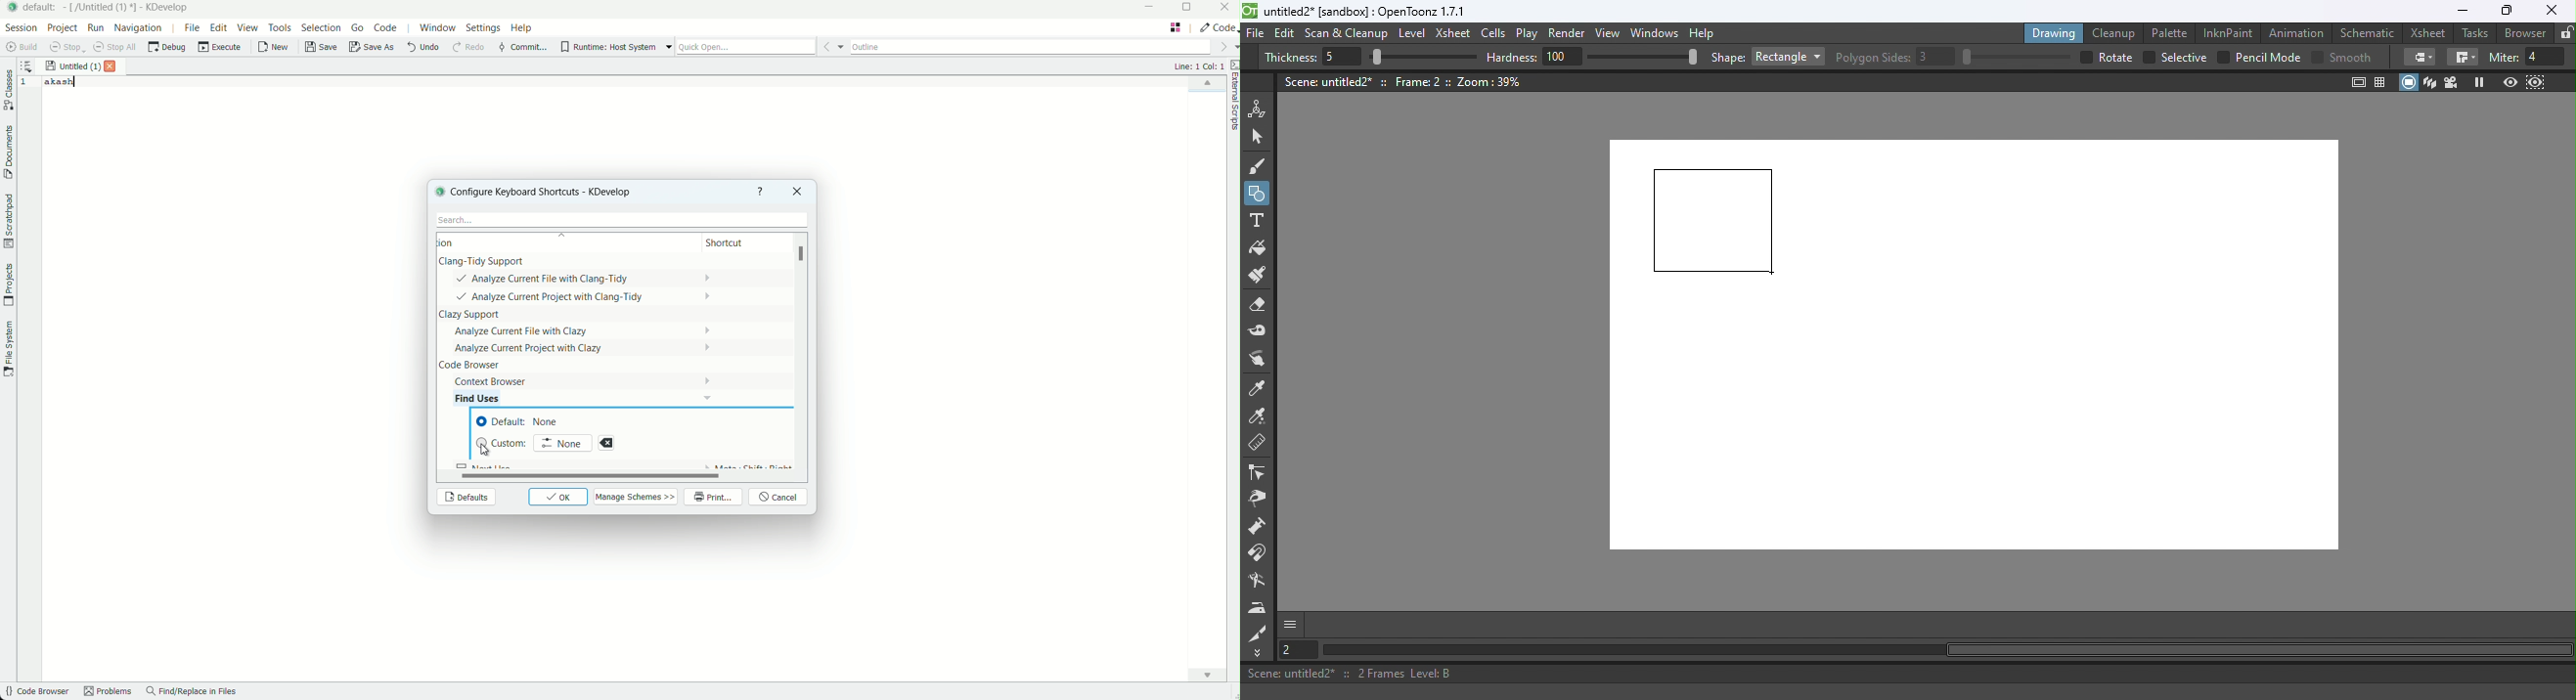 This screenshot has width=2576, height=700. What do you see at coordinates (2317, 56) in the screenshot?
I see `Checkbox ` at bounding box center [2317, 56].